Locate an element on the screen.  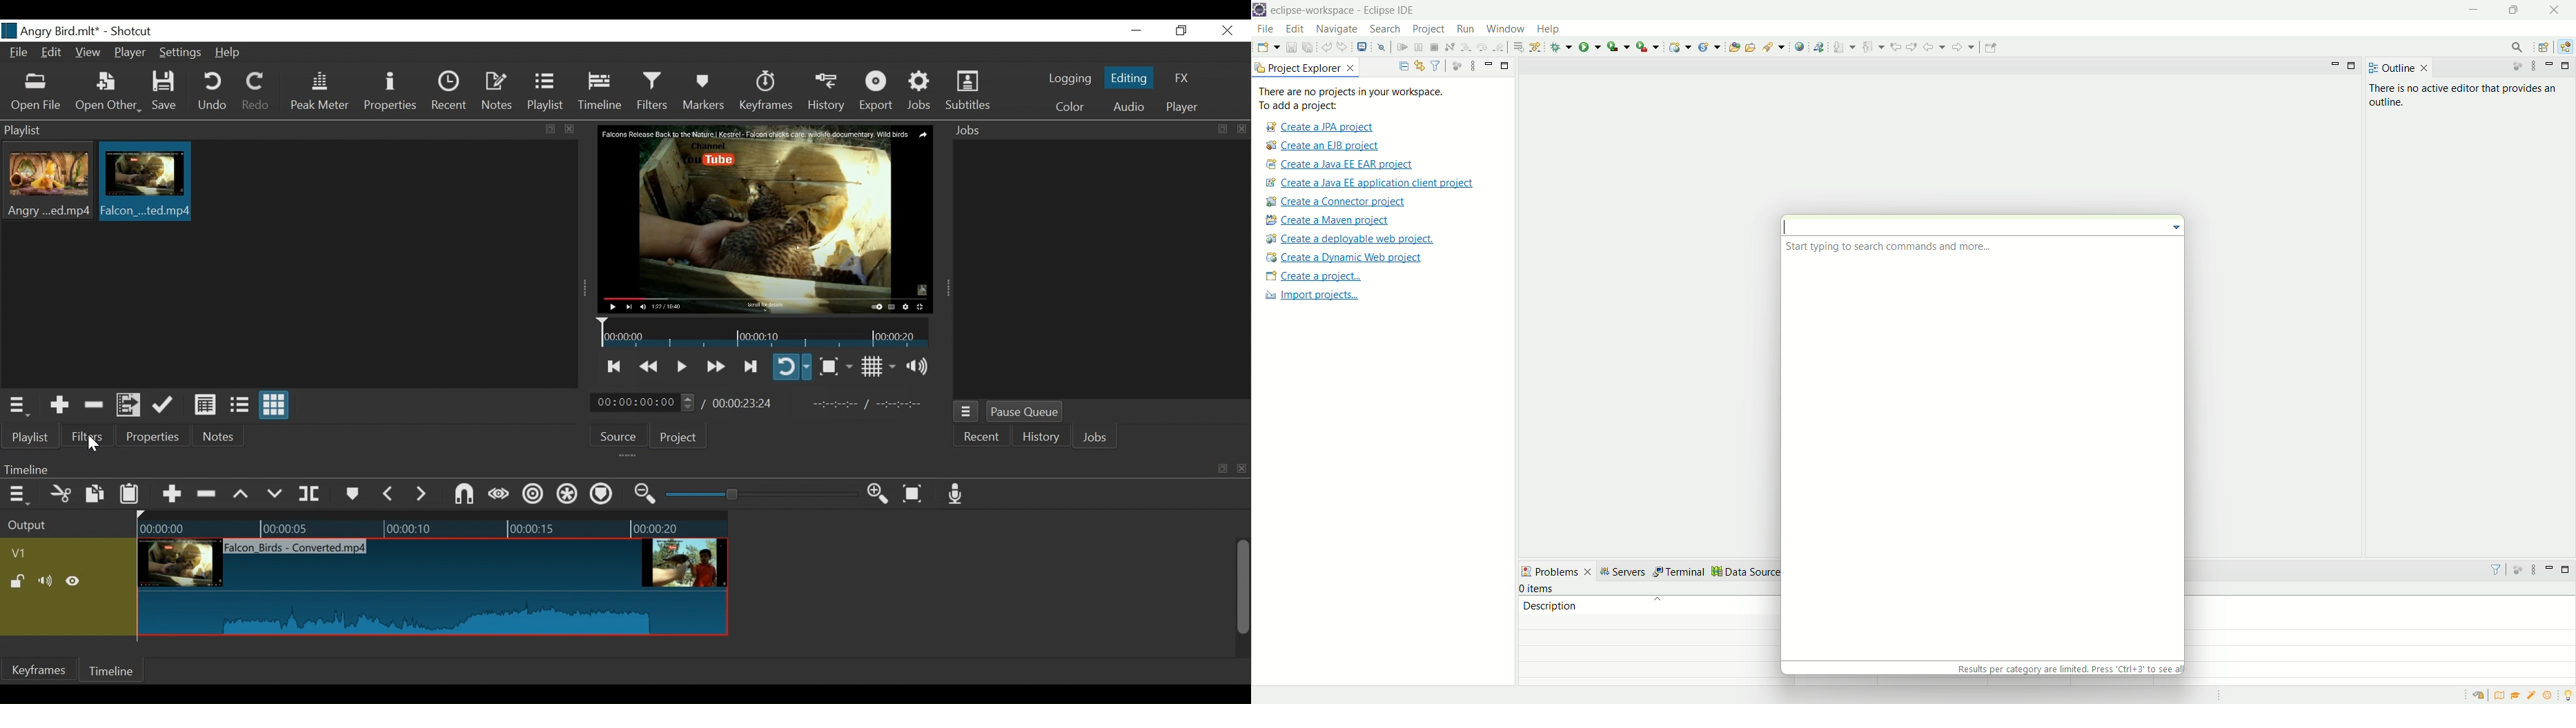
title is located at coordinates (89, 31).